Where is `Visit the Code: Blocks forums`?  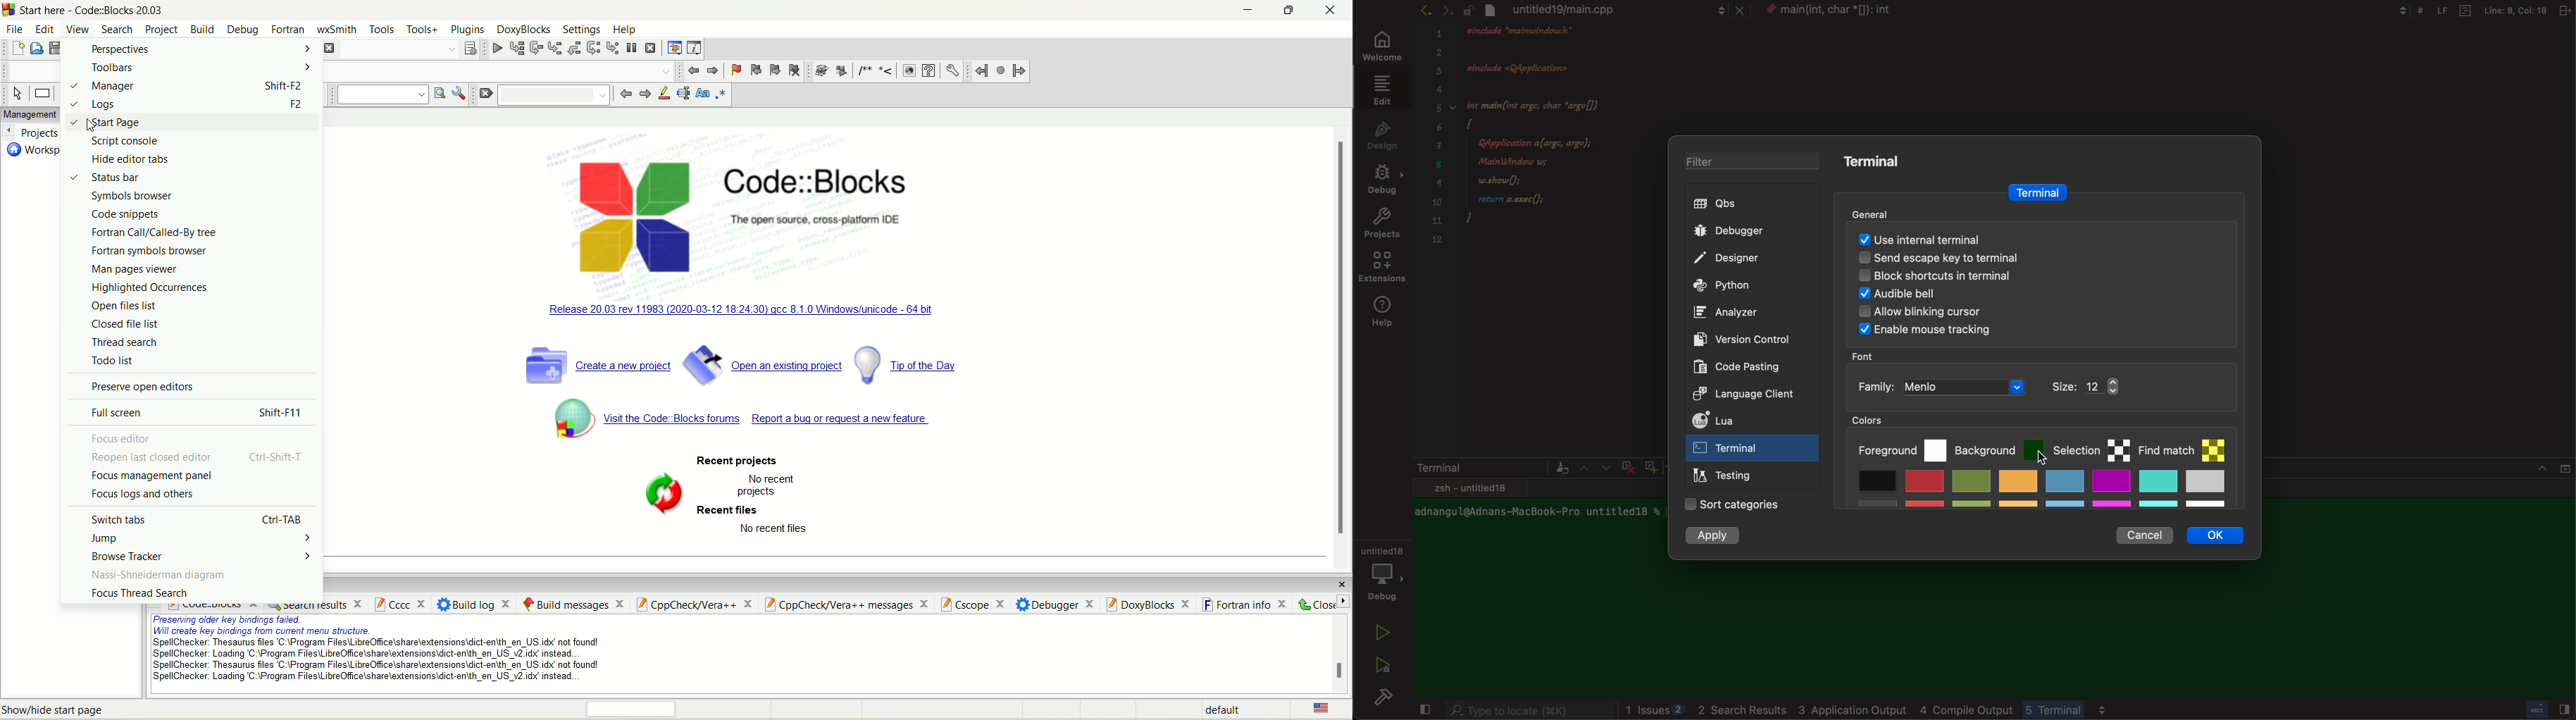
Visit the Code: Blocks forums is located at coordinates (673, 420).